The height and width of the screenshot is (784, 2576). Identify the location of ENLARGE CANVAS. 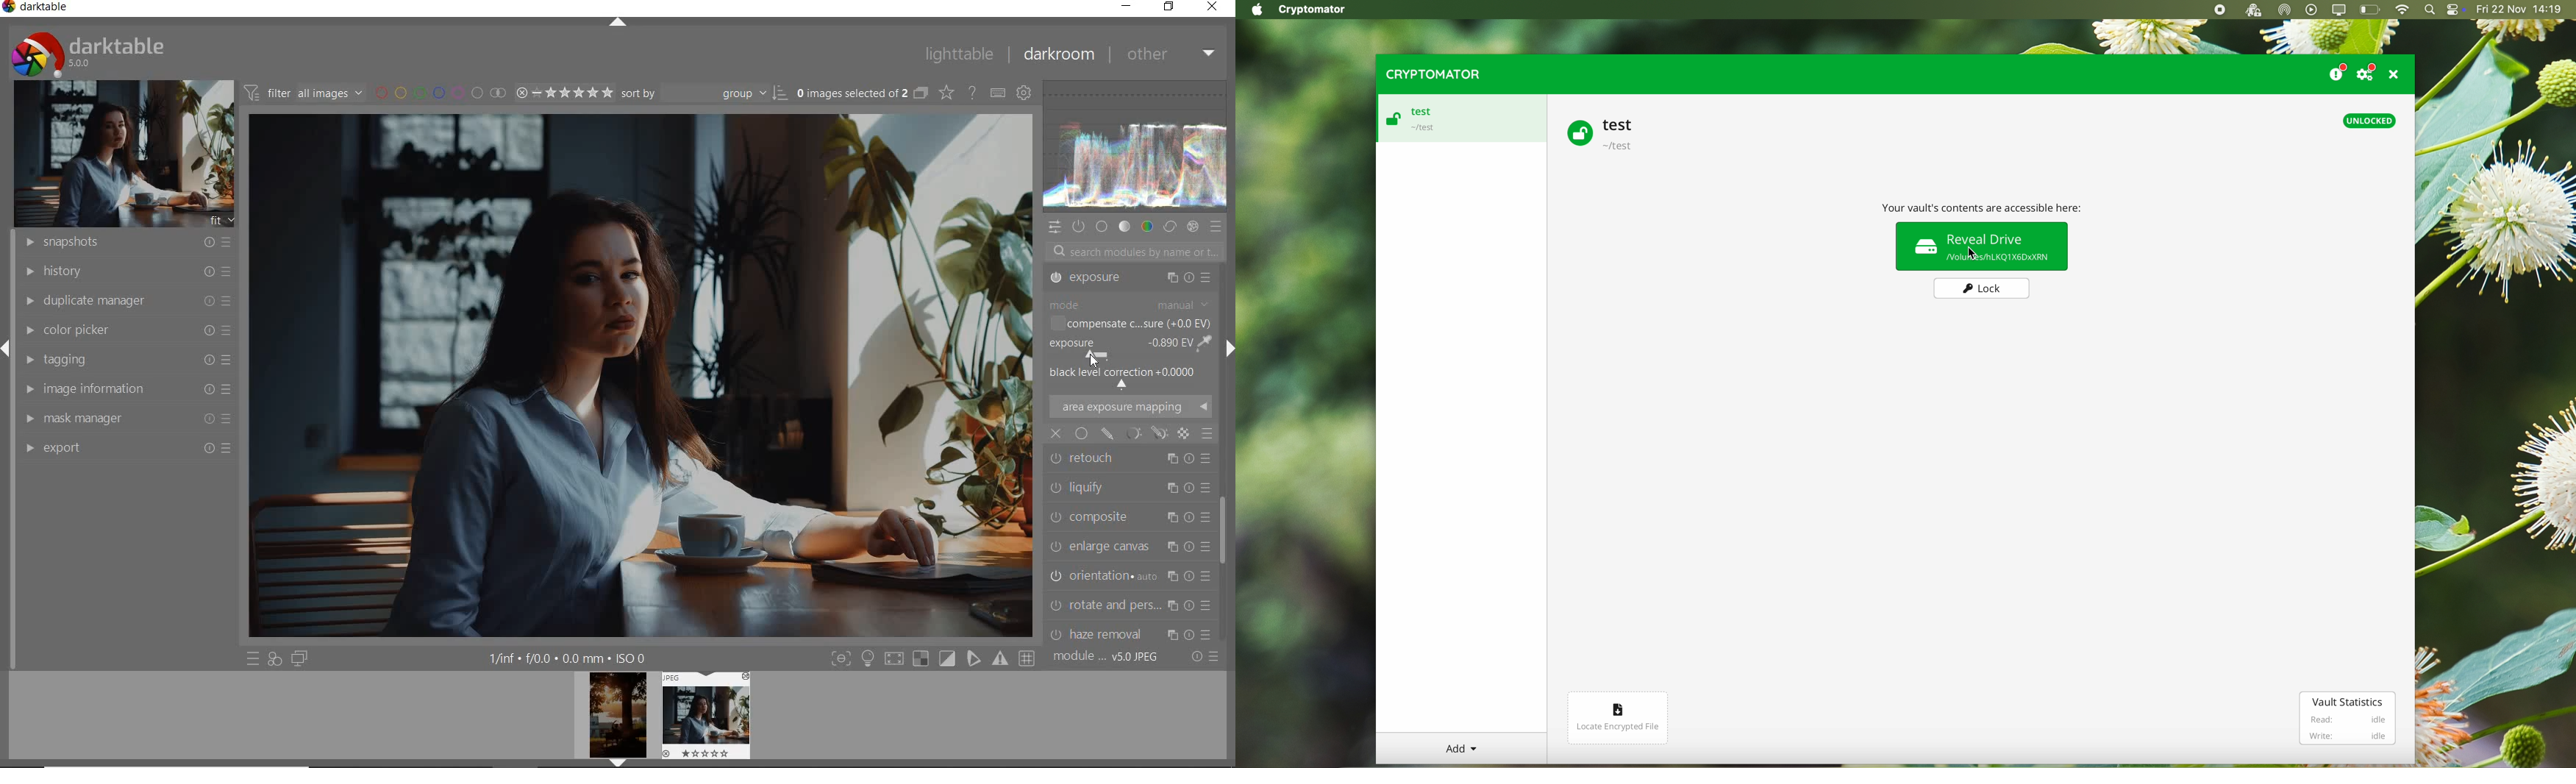
(1130, 455).